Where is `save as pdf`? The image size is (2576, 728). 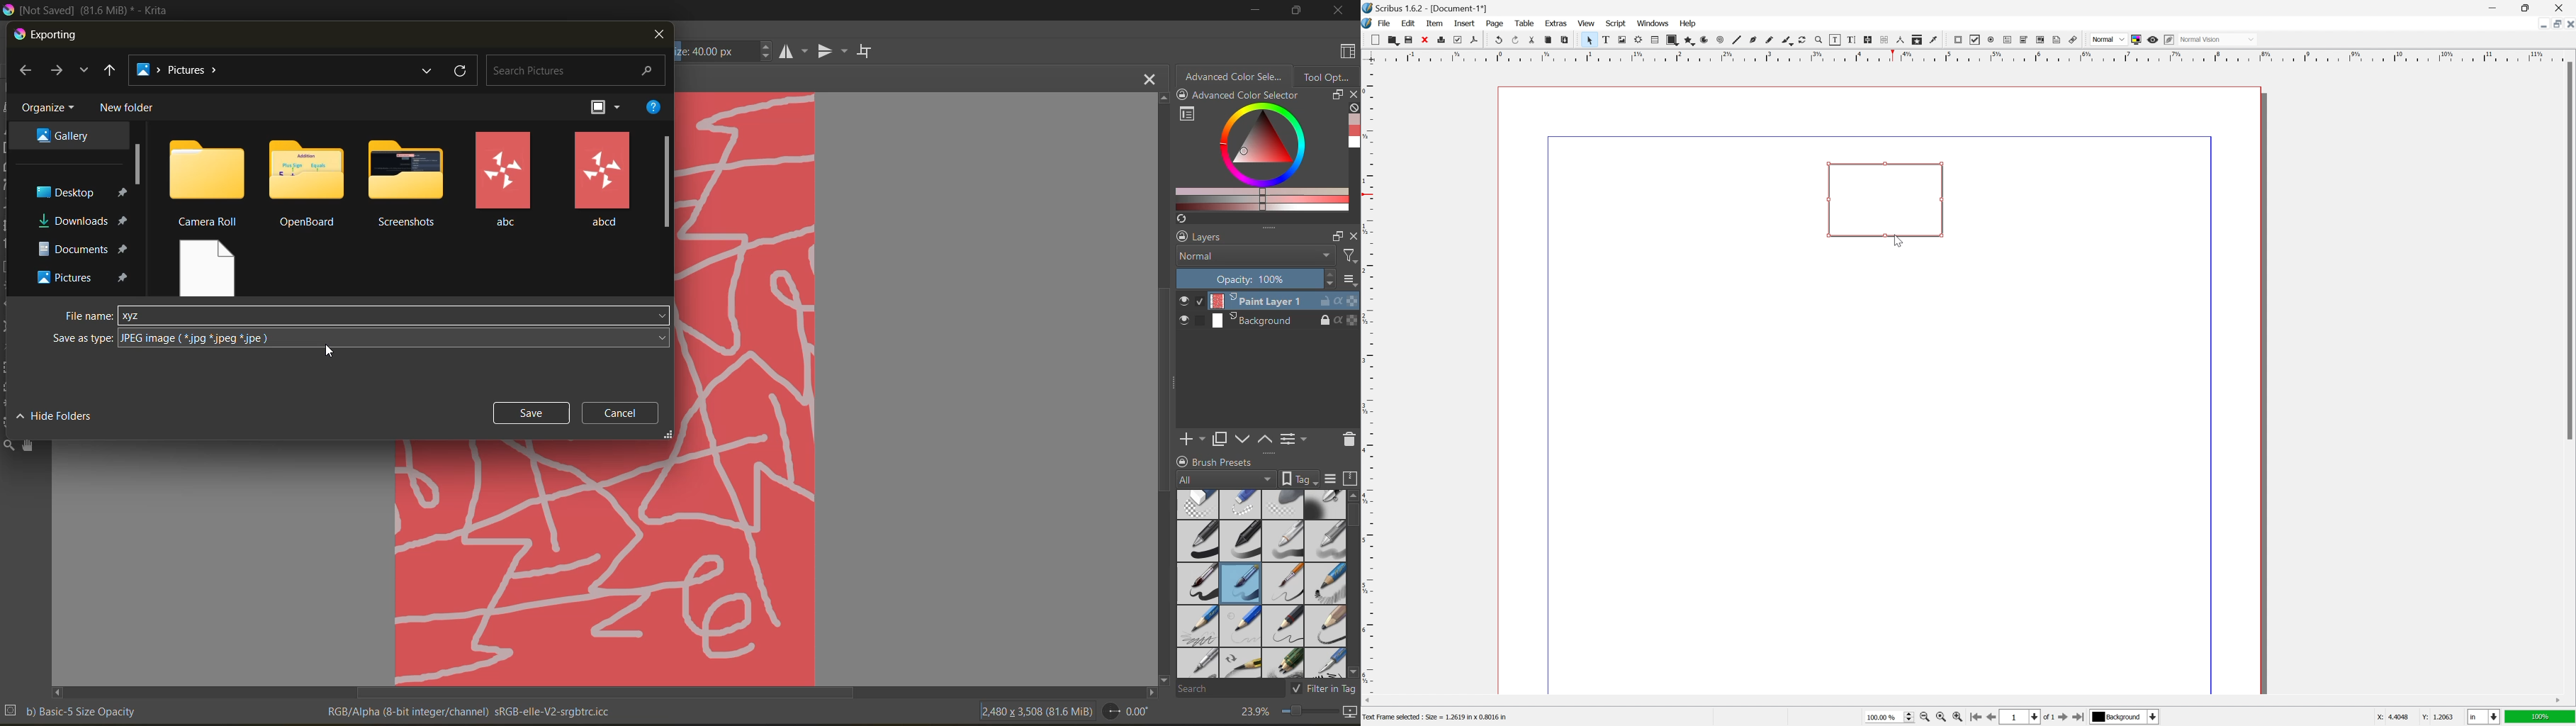 save as pdf is located at coordinates (1475, 40).